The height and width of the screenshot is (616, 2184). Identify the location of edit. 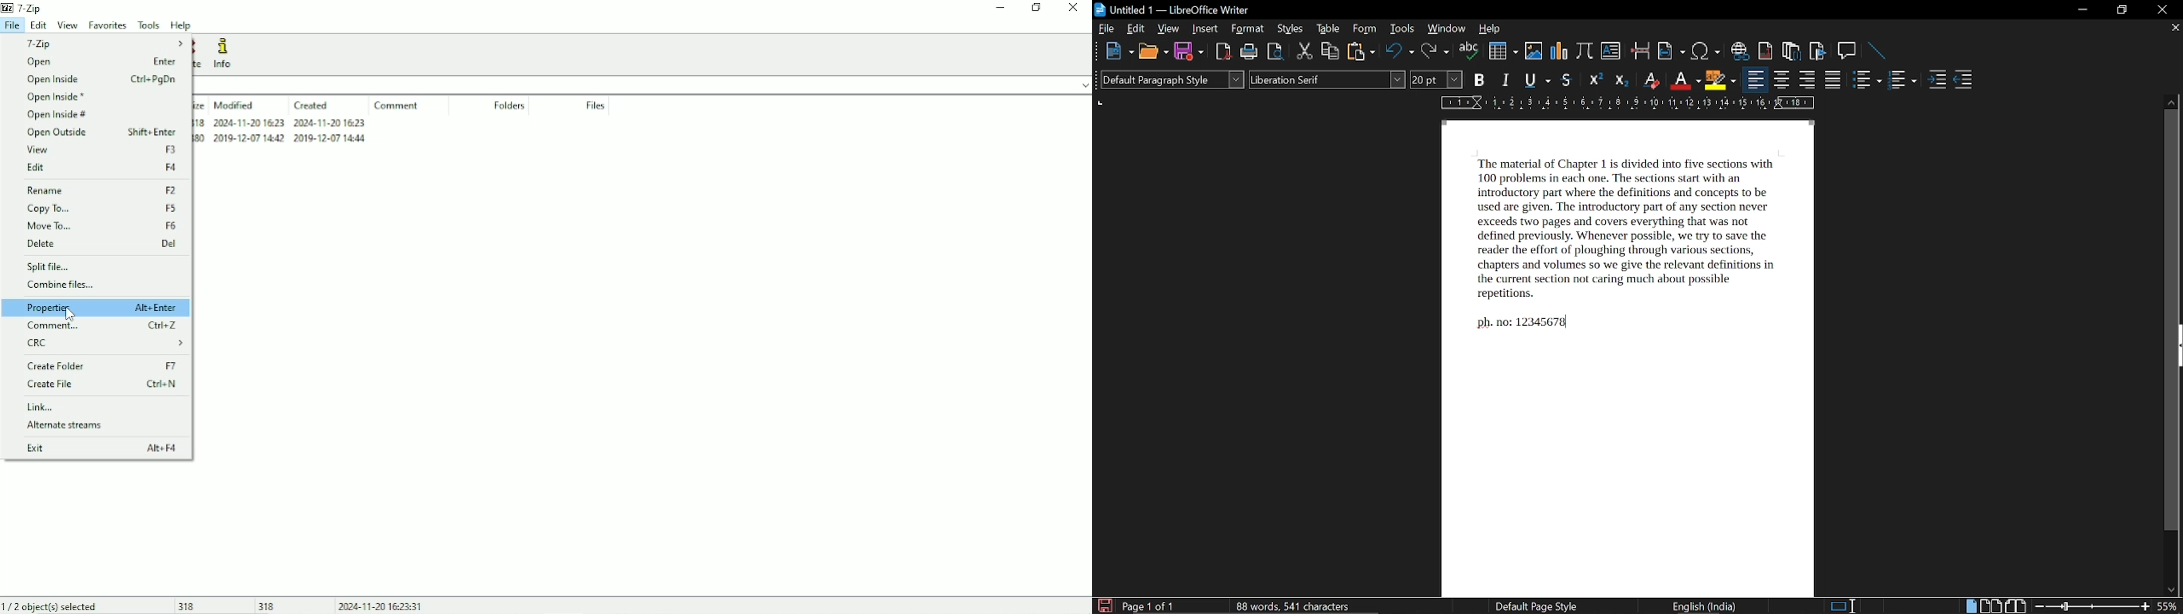
(1136, 30).